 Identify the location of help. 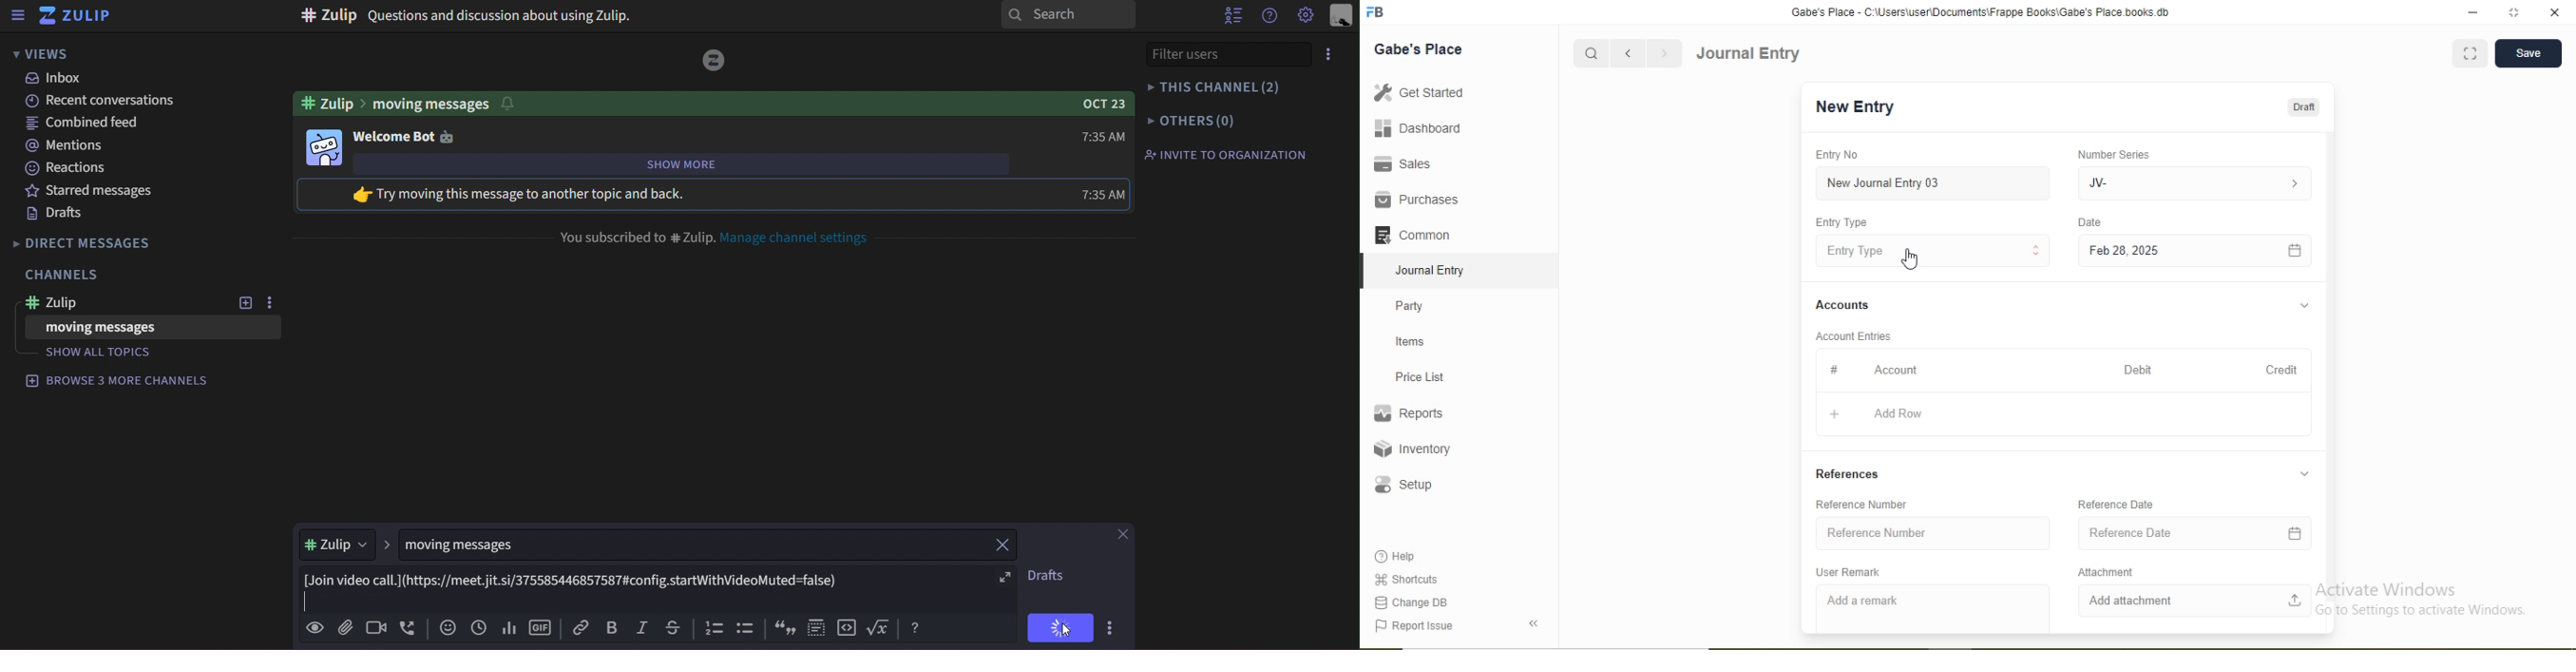
(1266, 16).